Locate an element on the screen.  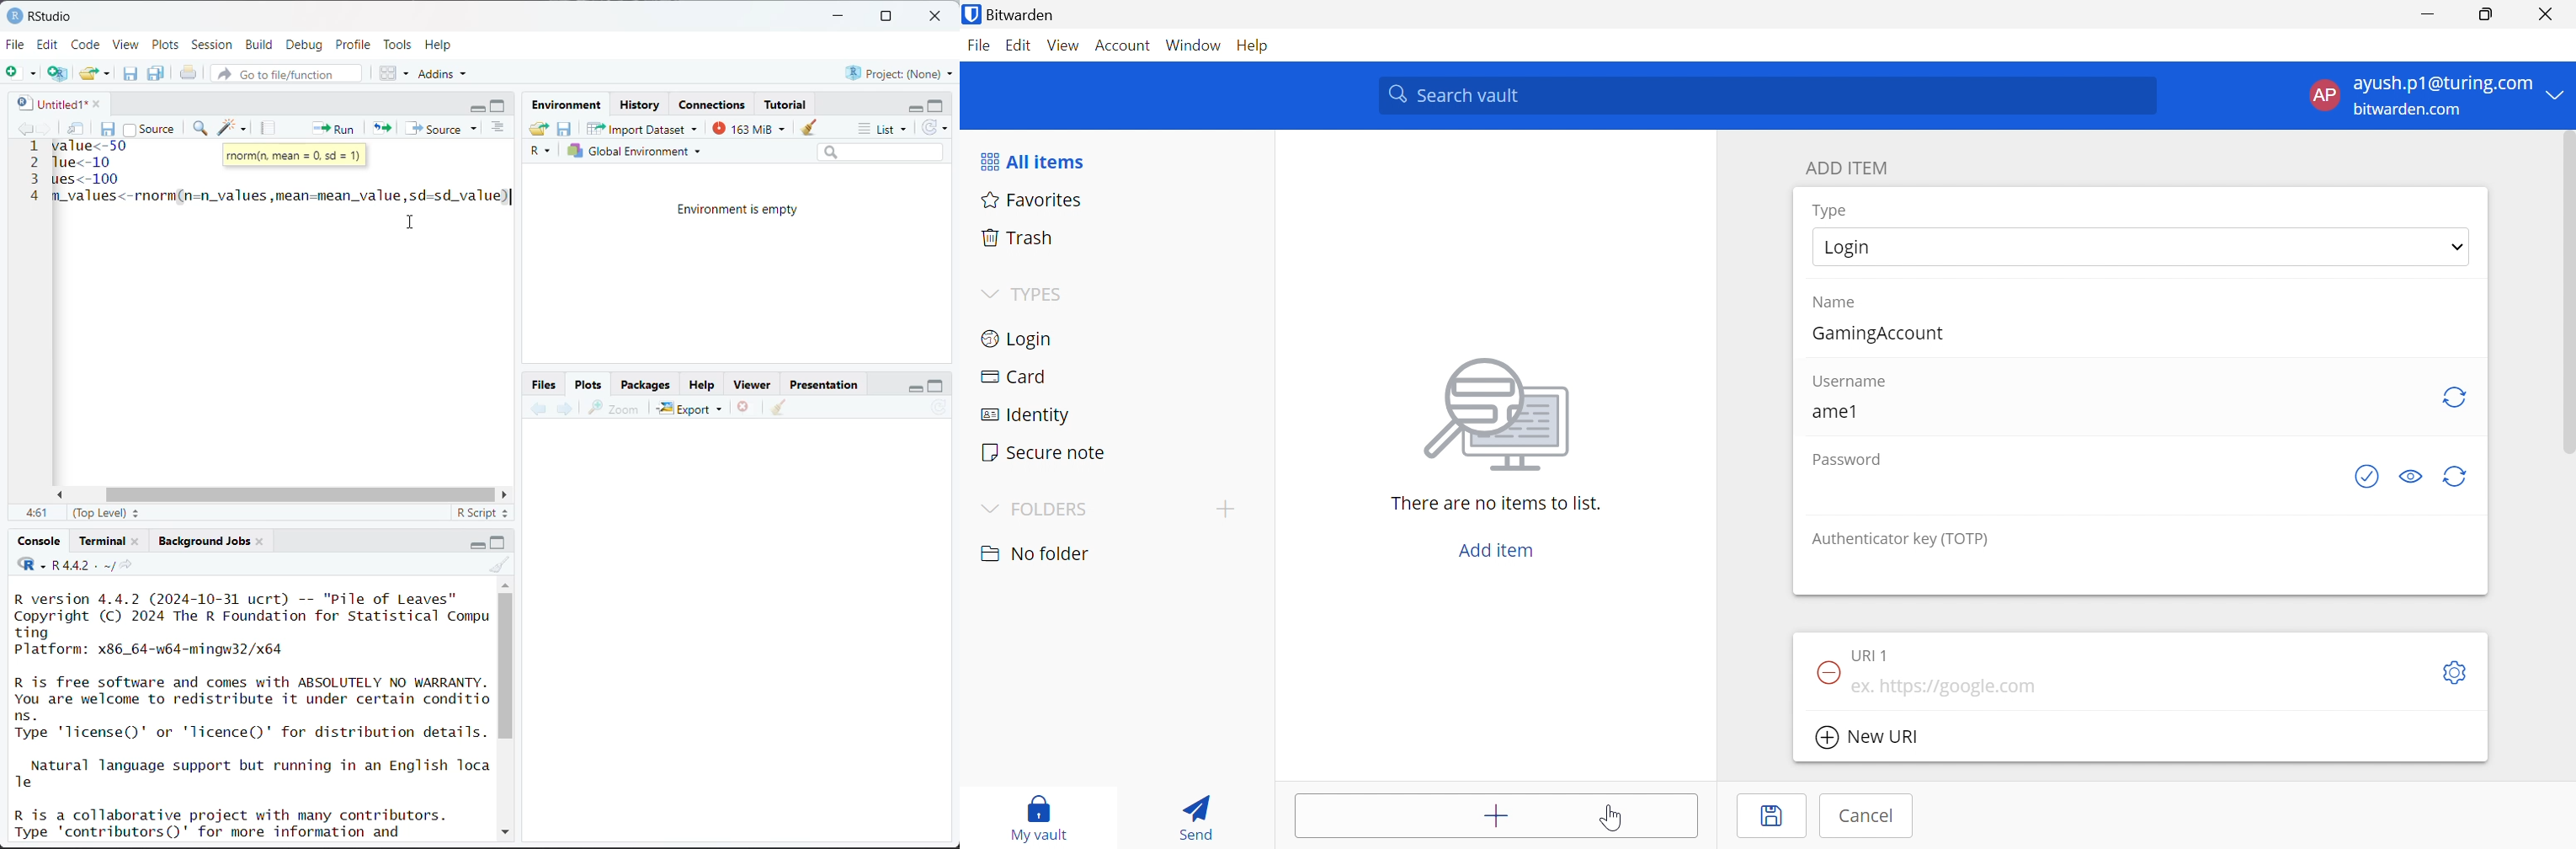
clear all plots is located at coordinates (779, 408).